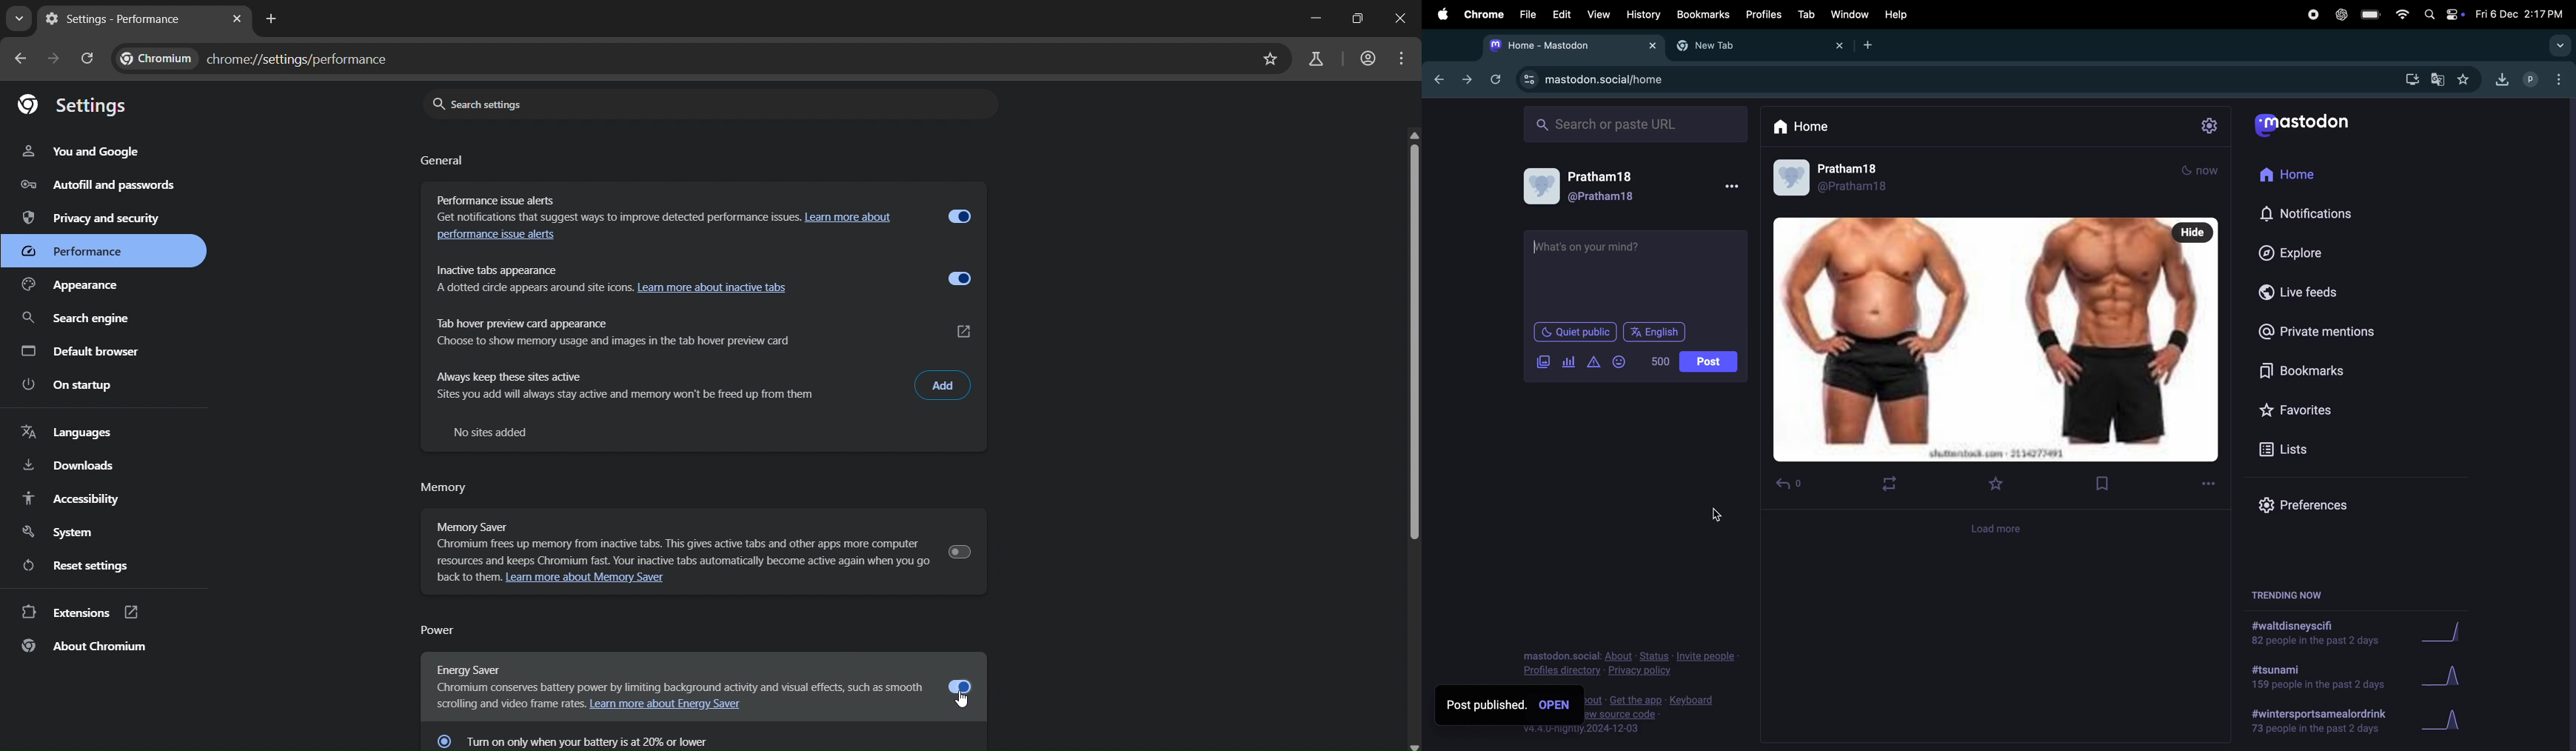 The height and width of the screenshot is (756, 2576). I want to click on bookmark page, so click(1269, 60).